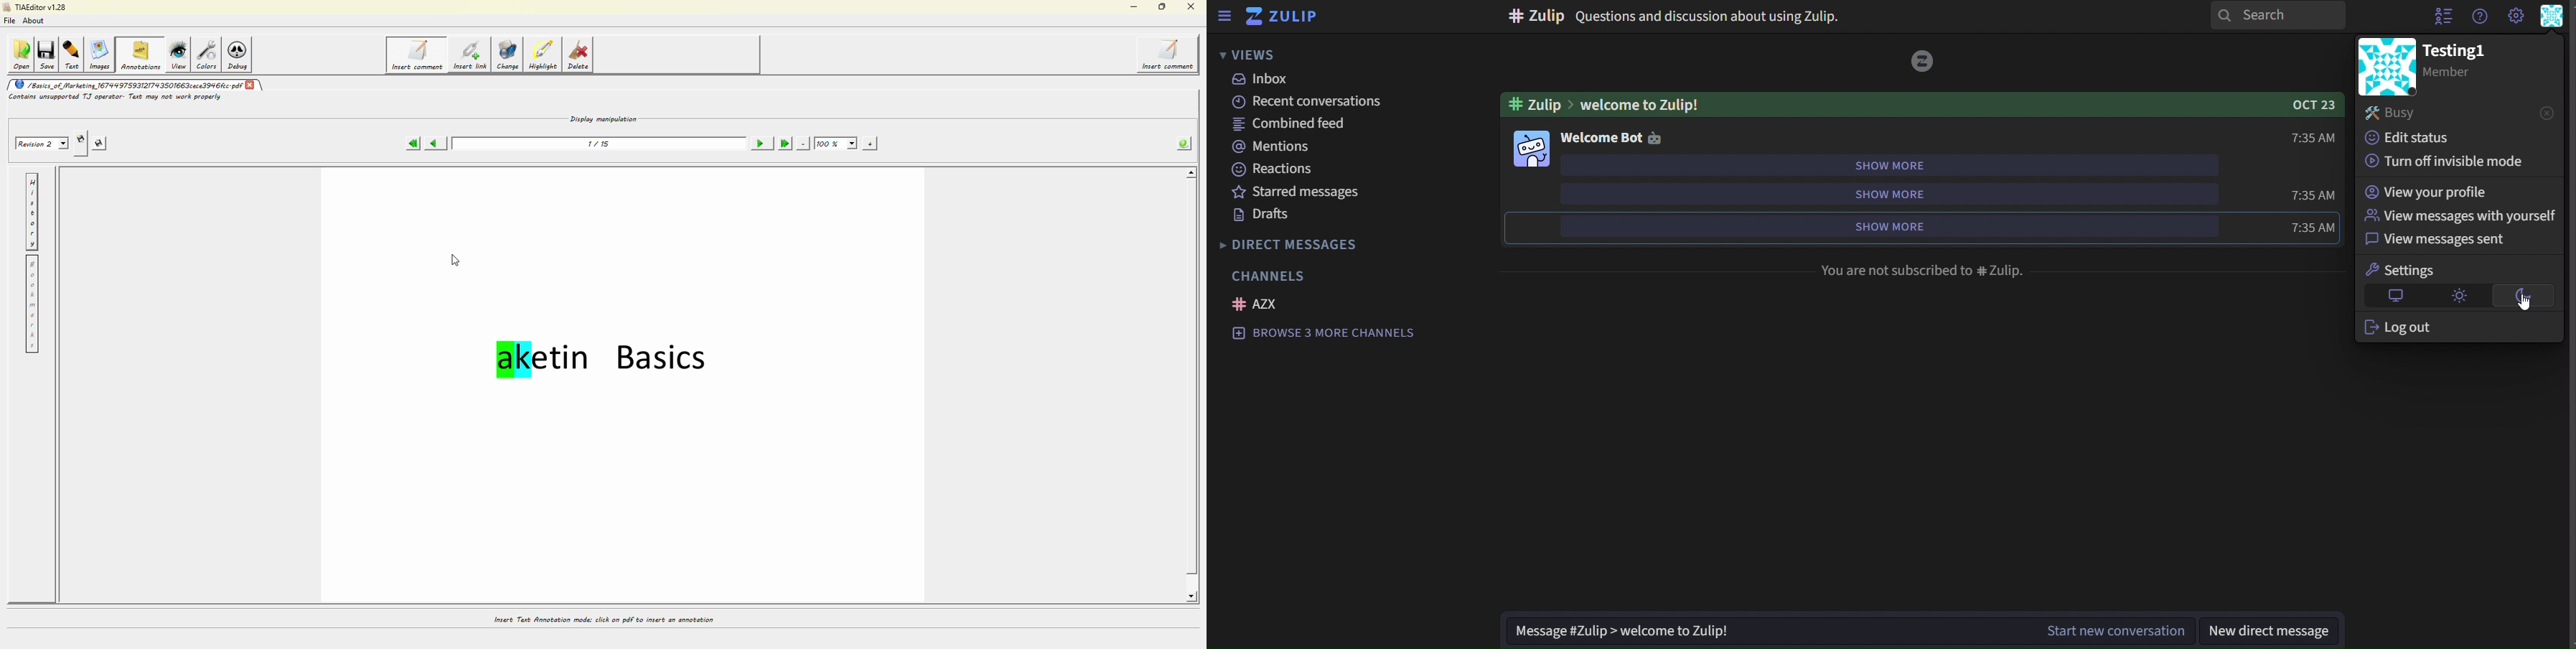 The width and height of the screenshot is (2576, 672). What do you see at coordinates (1275, 146) in the screenshot?
I see `mentions` at bounding box center [1275, 146].